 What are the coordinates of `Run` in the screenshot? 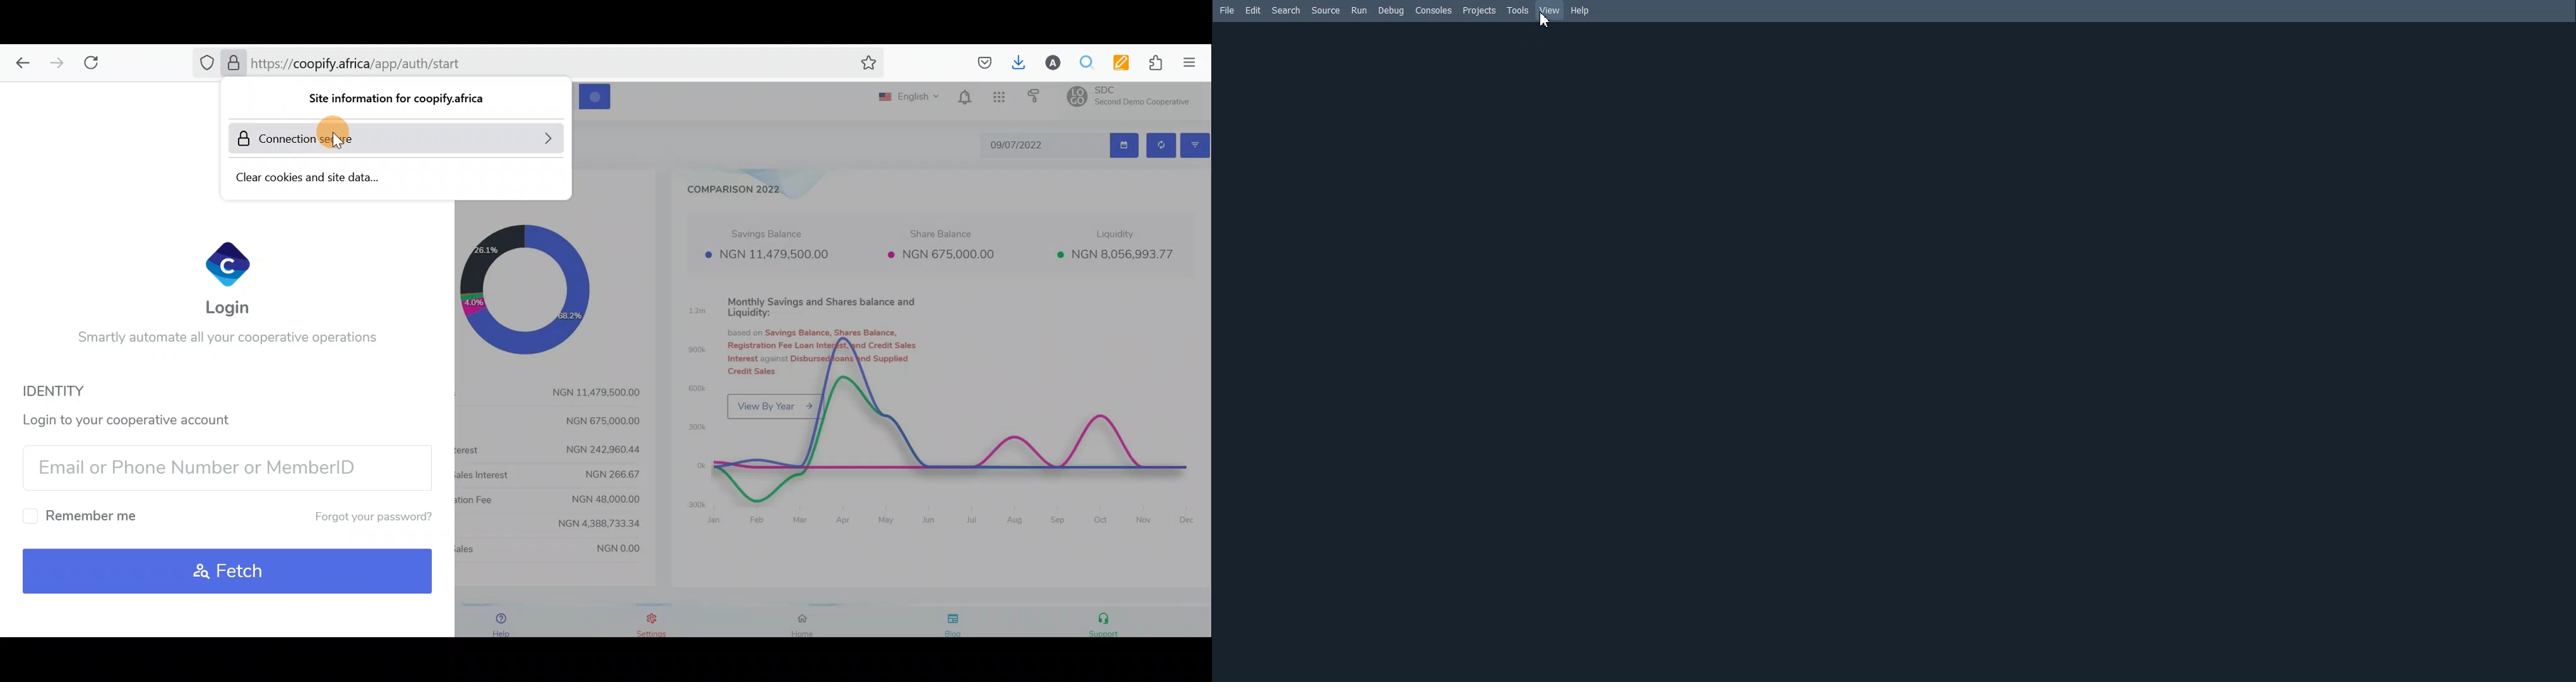 It's located at (1359, 10).